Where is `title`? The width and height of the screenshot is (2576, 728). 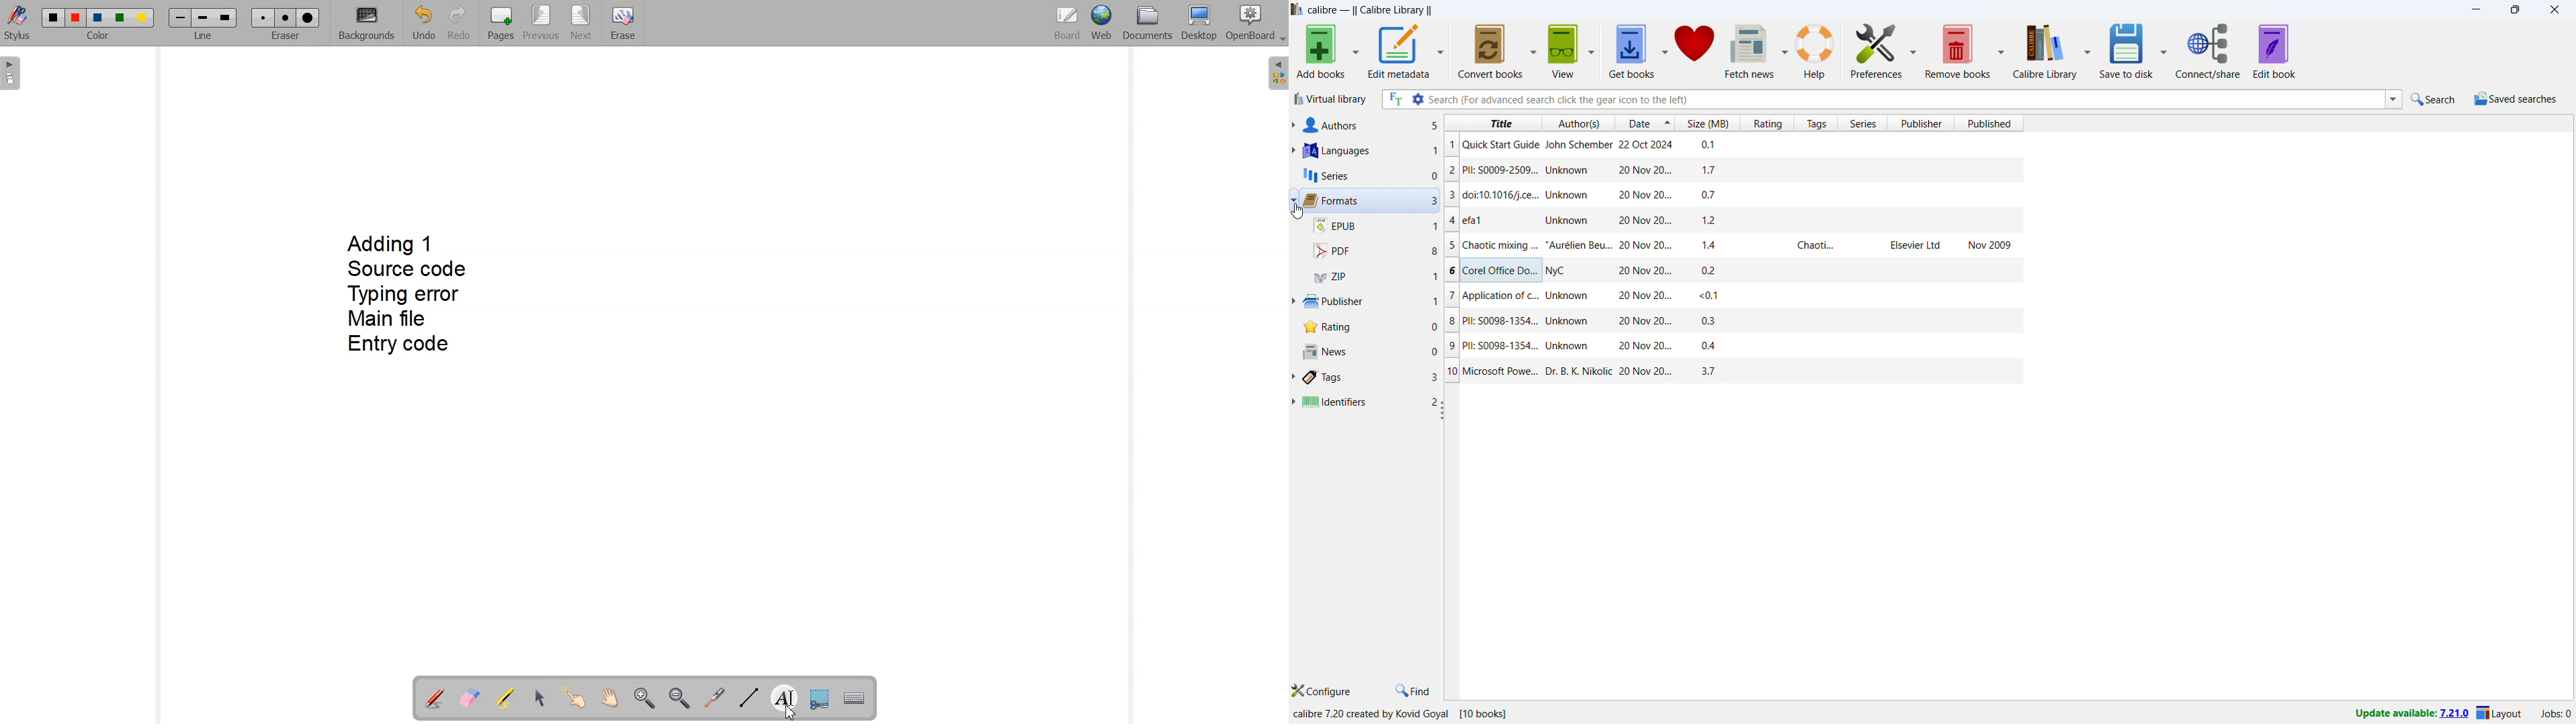 title is located at coordinates (1370, 9).